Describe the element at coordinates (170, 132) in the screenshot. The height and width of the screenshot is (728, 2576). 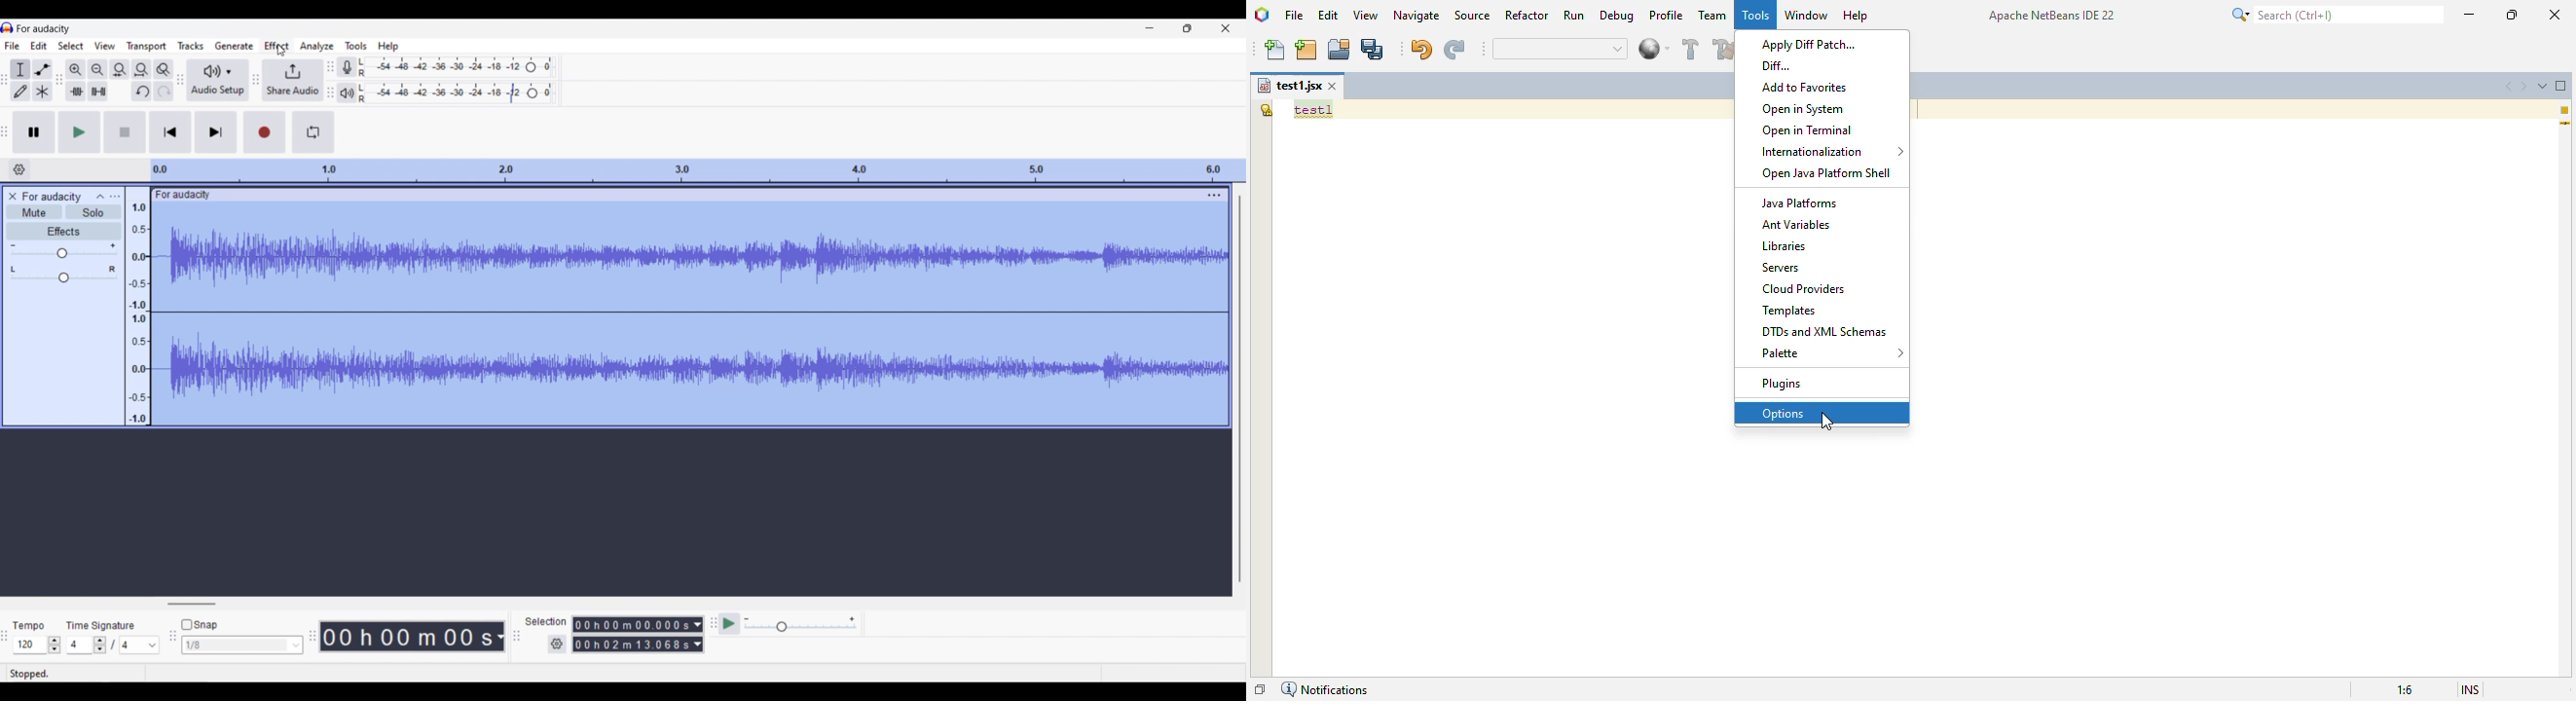
I see `Skip/Select to start` at that location.